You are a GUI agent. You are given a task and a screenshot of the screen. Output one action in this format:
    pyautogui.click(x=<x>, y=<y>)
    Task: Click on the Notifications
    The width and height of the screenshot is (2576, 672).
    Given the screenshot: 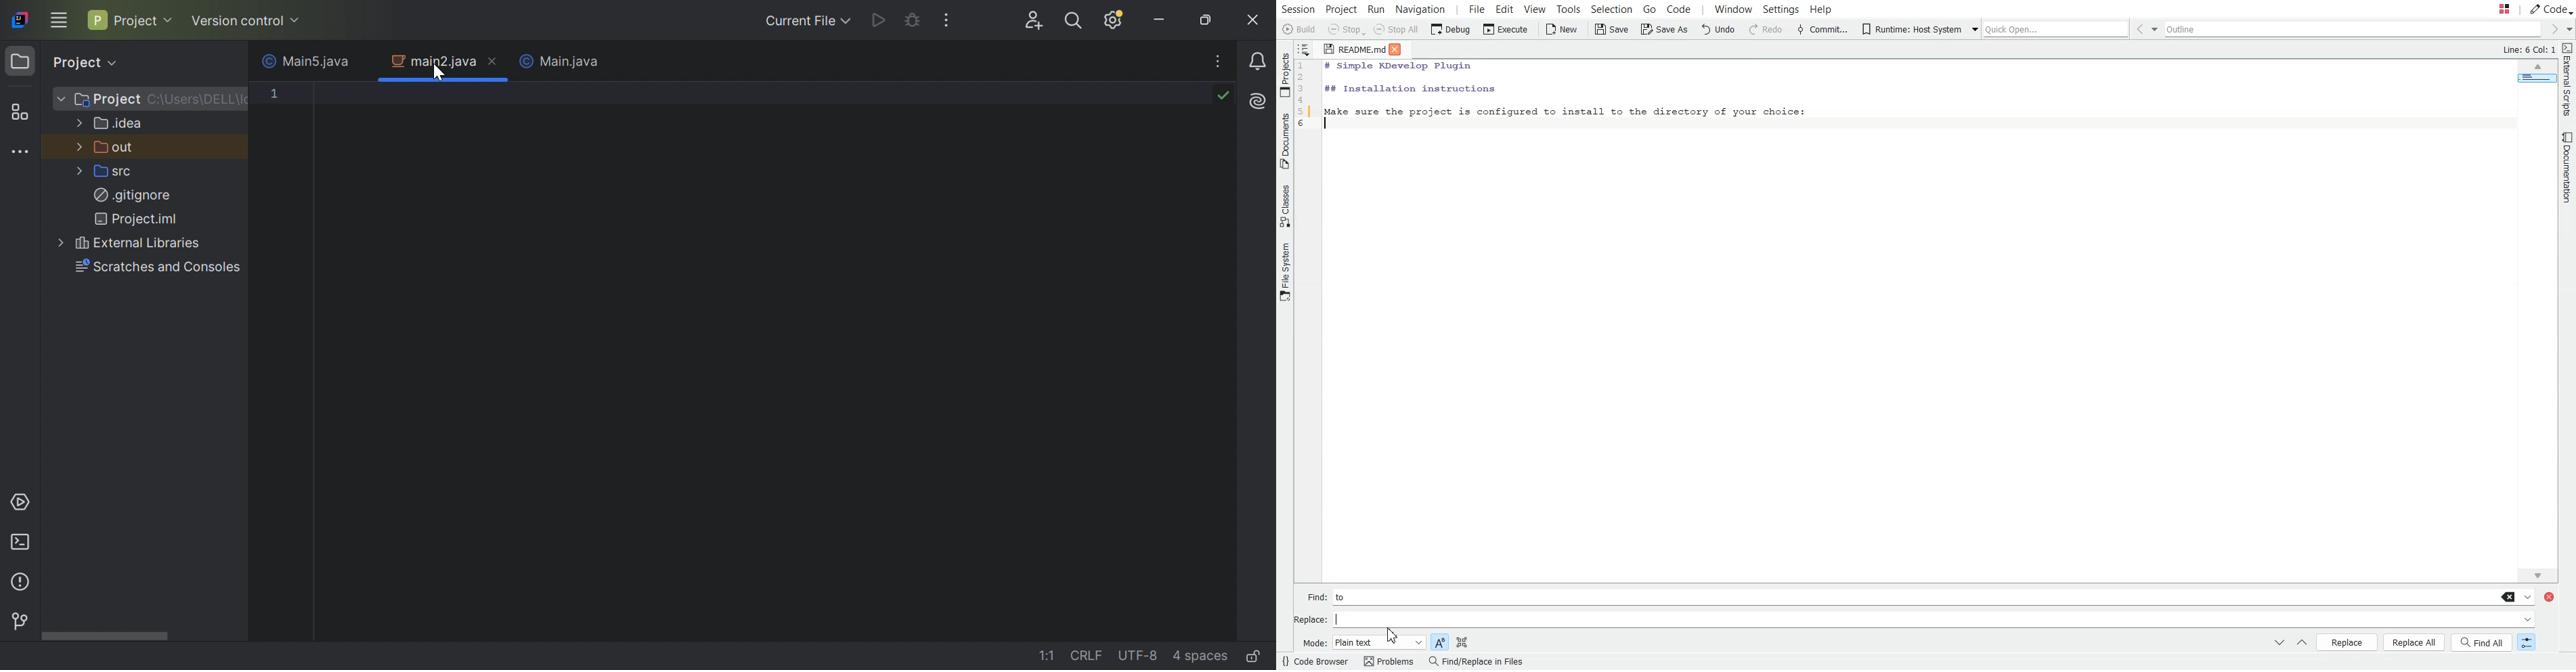 What is the action you would take?
    pyautogui.click(x=1259, y=61)
    